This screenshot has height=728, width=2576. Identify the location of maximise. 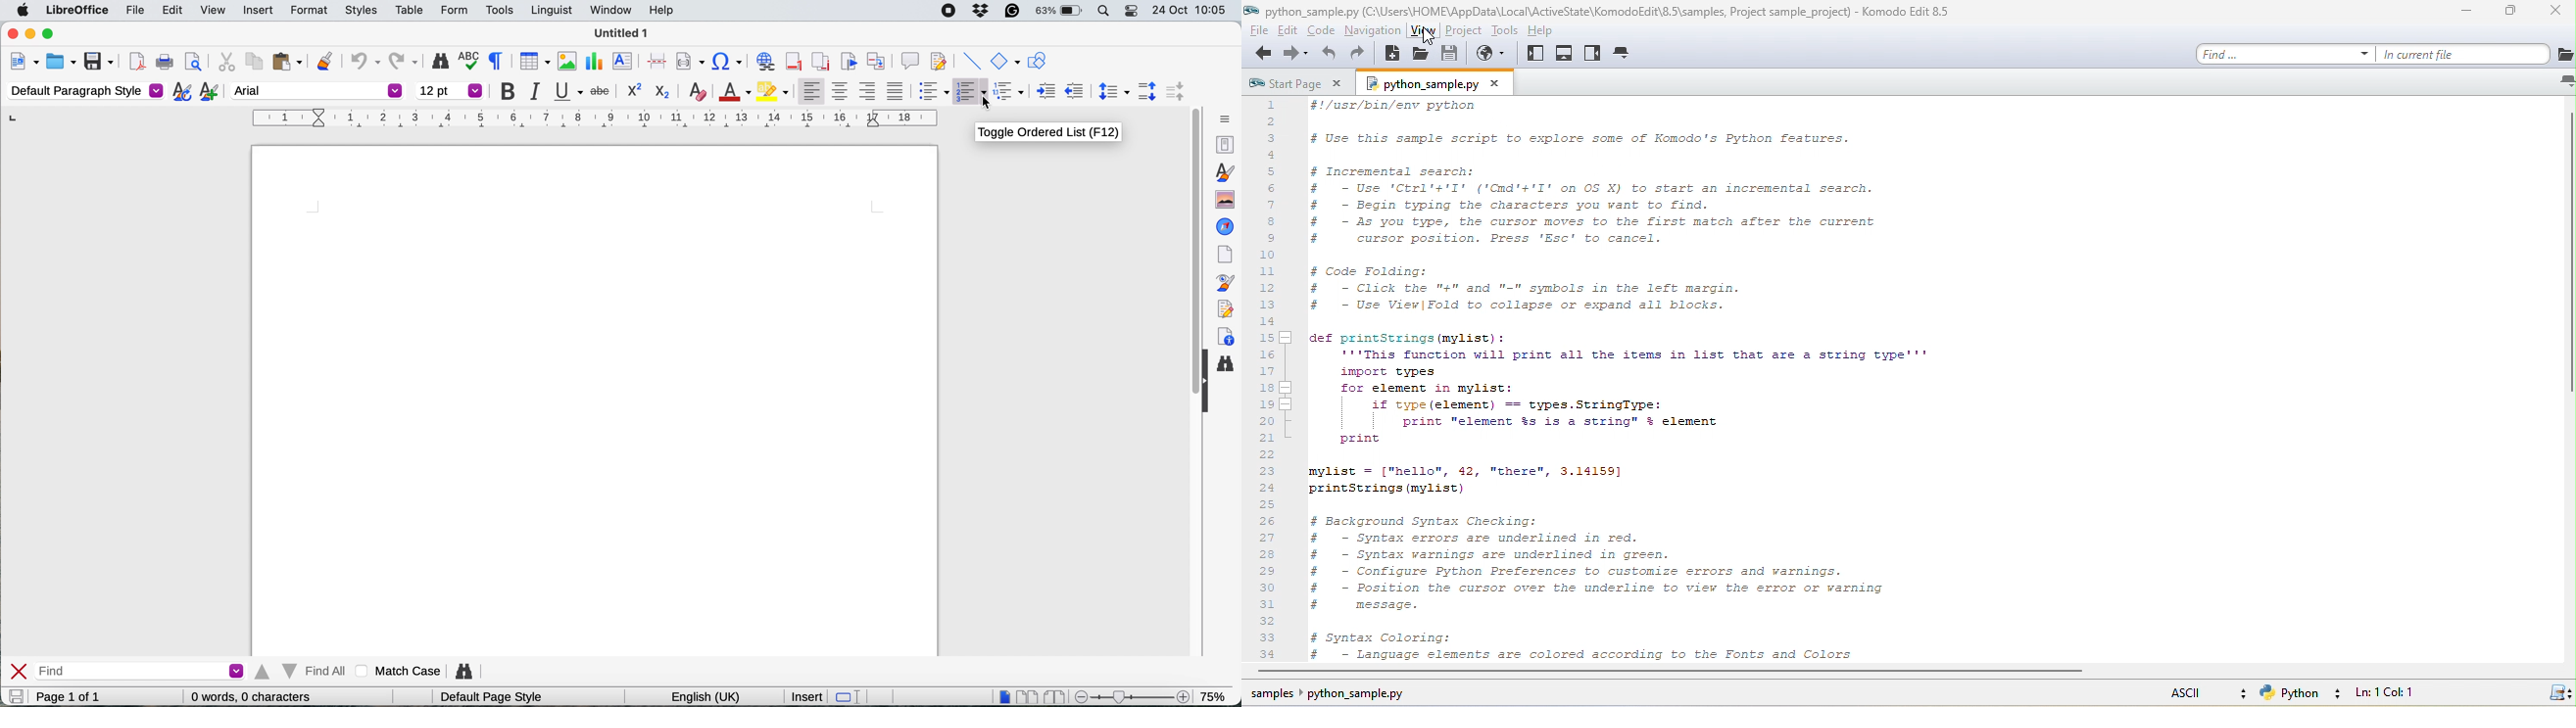
(50, 34).